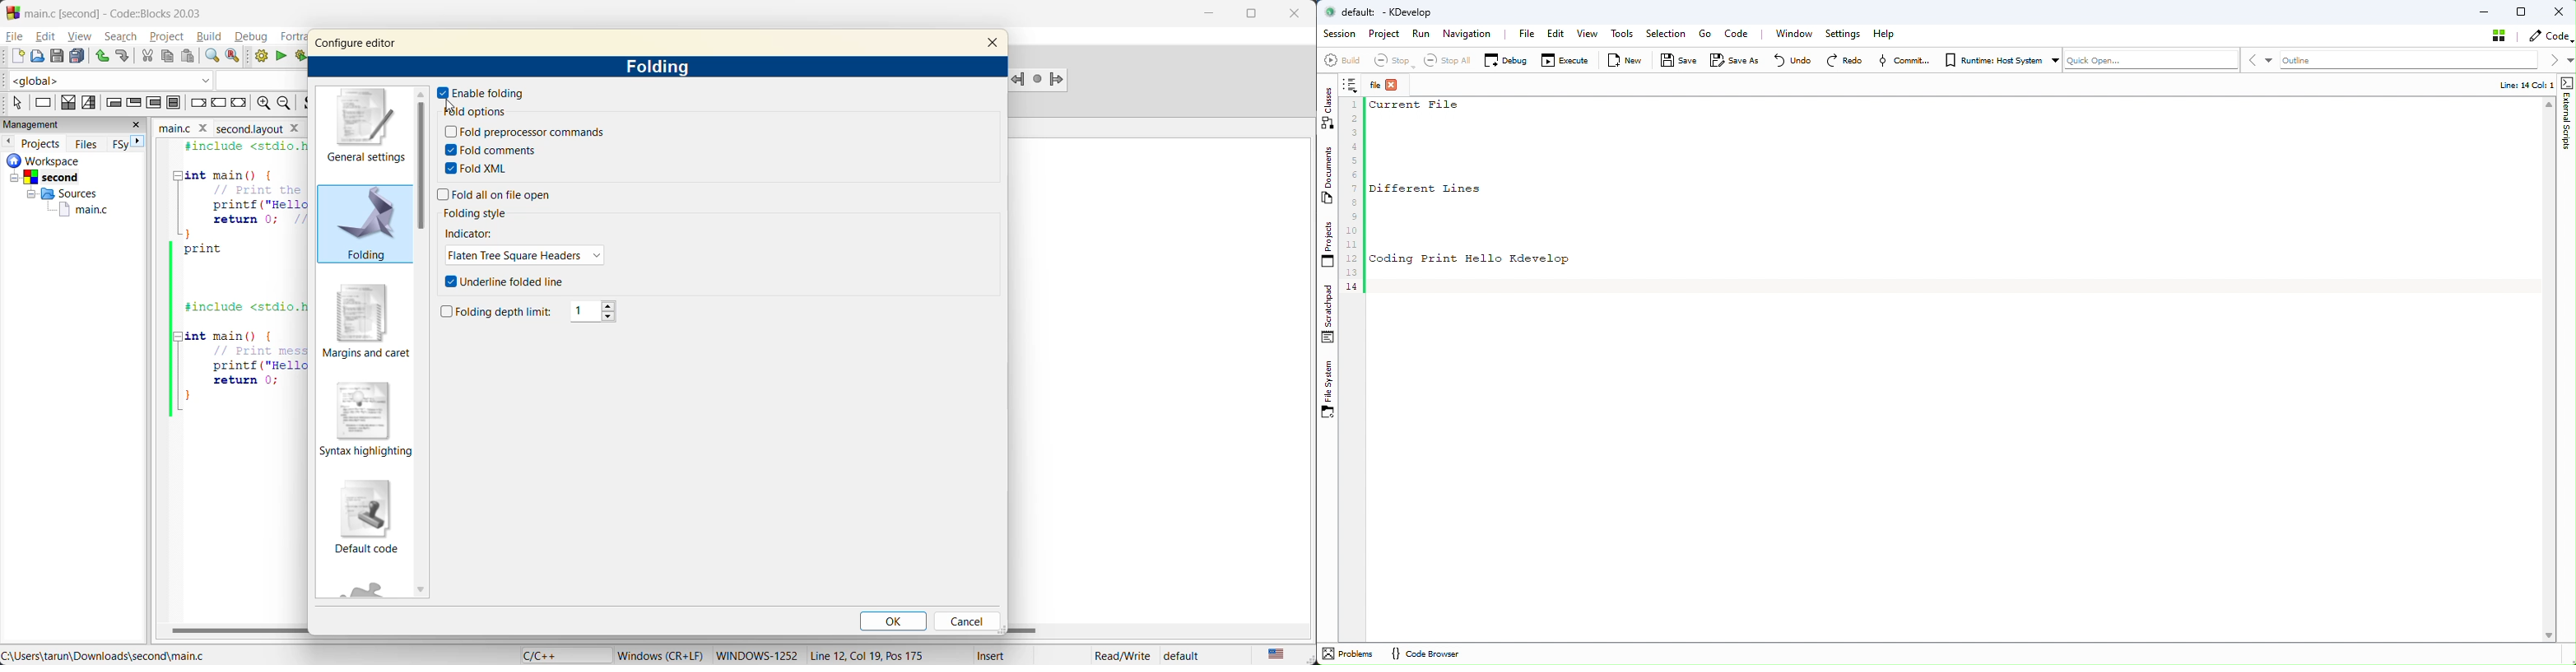  I want to click on Codeblock logo, so click(10, 12).